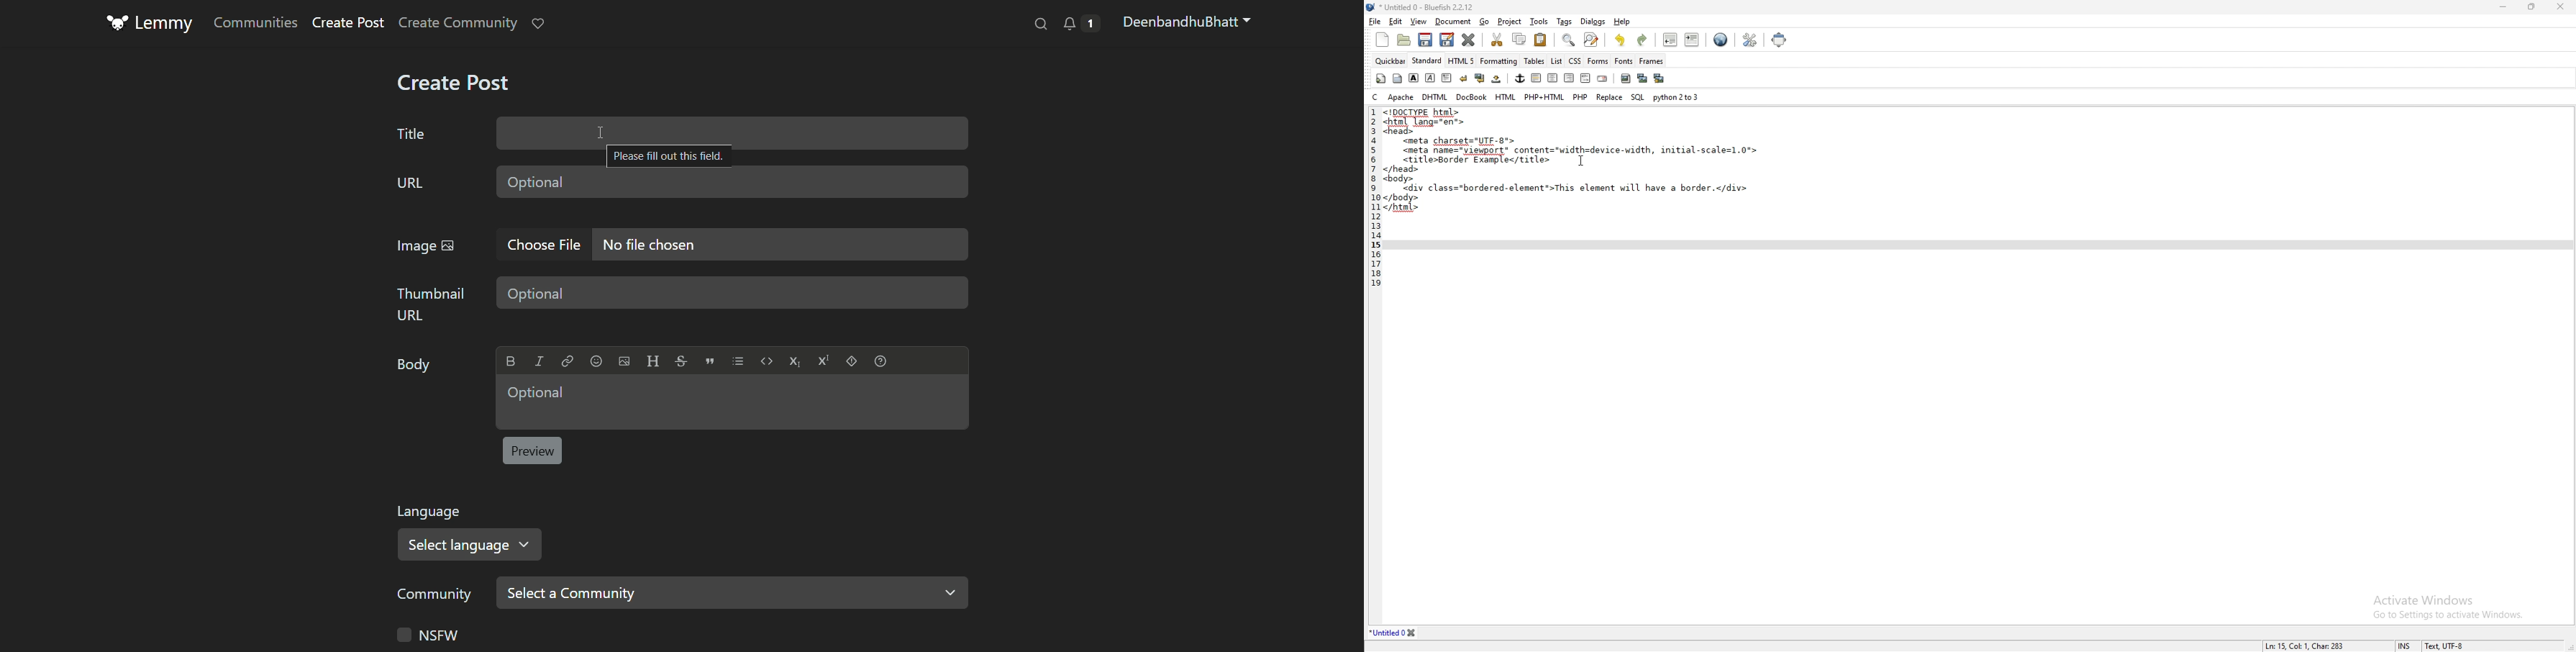 The image size is (2576, 672). Describe the element at coordinates (429, 246) in the screenshot. I see `image` at that location.